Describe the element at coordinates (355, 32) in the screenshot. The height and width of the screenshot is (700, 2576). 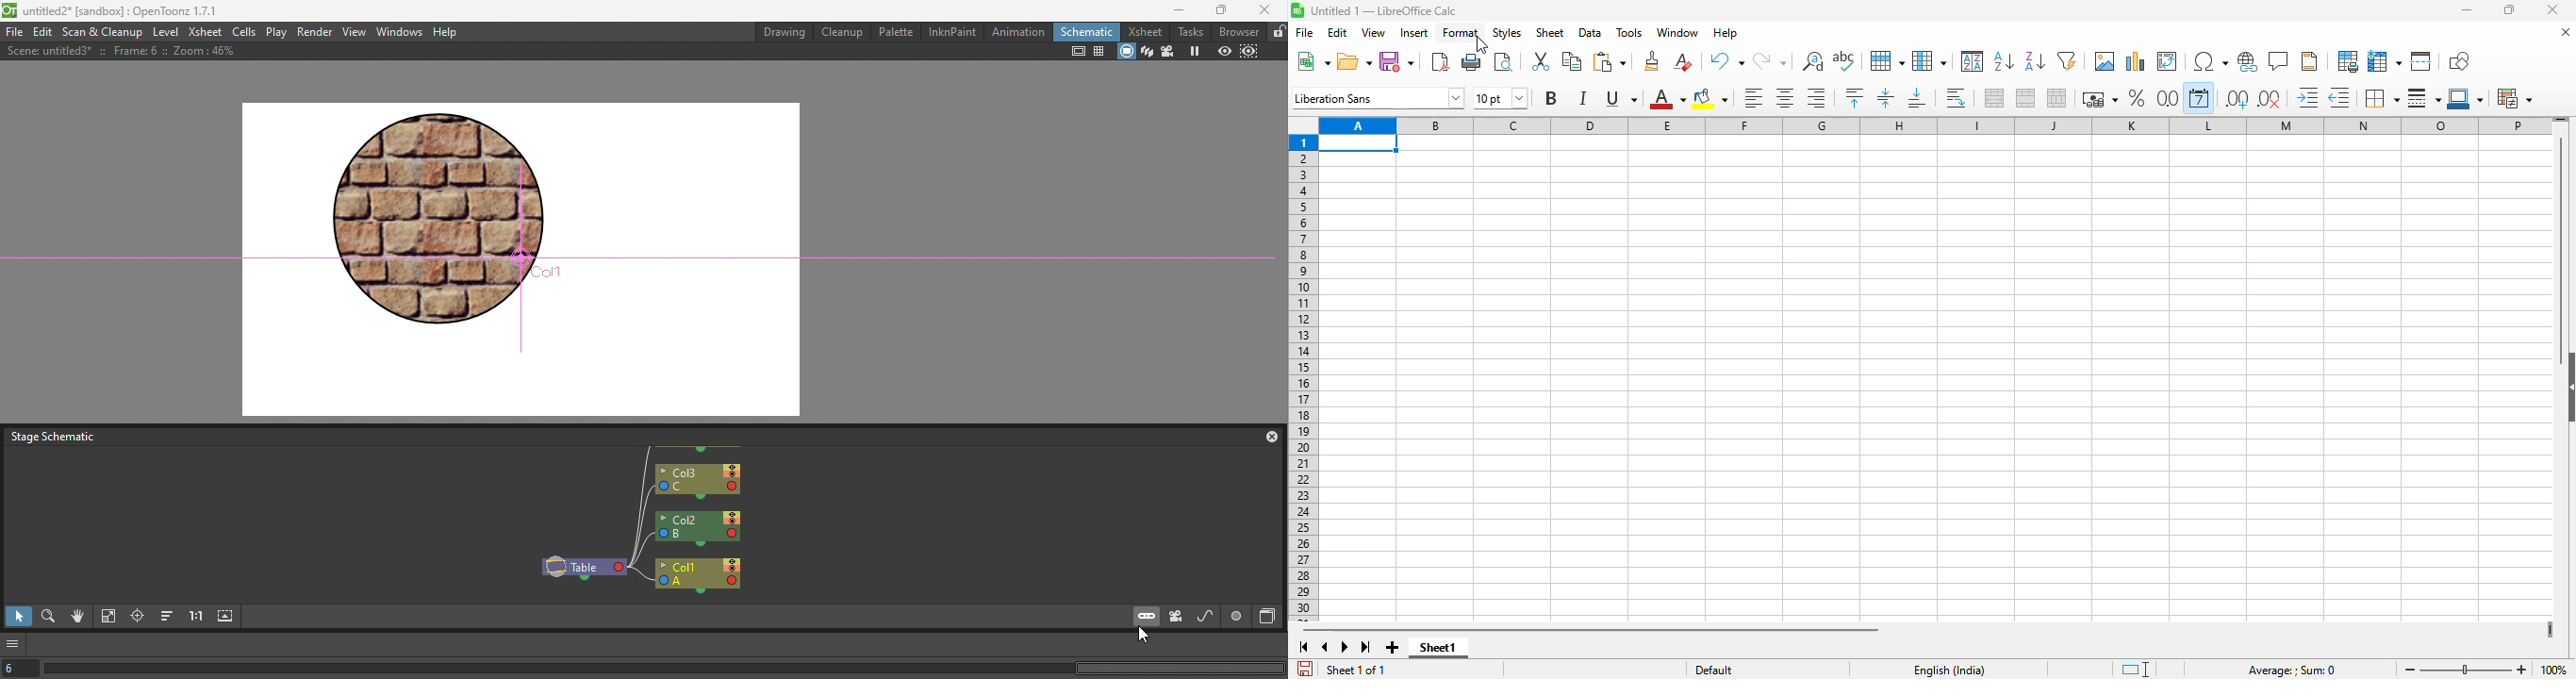
I see `View` at that location.